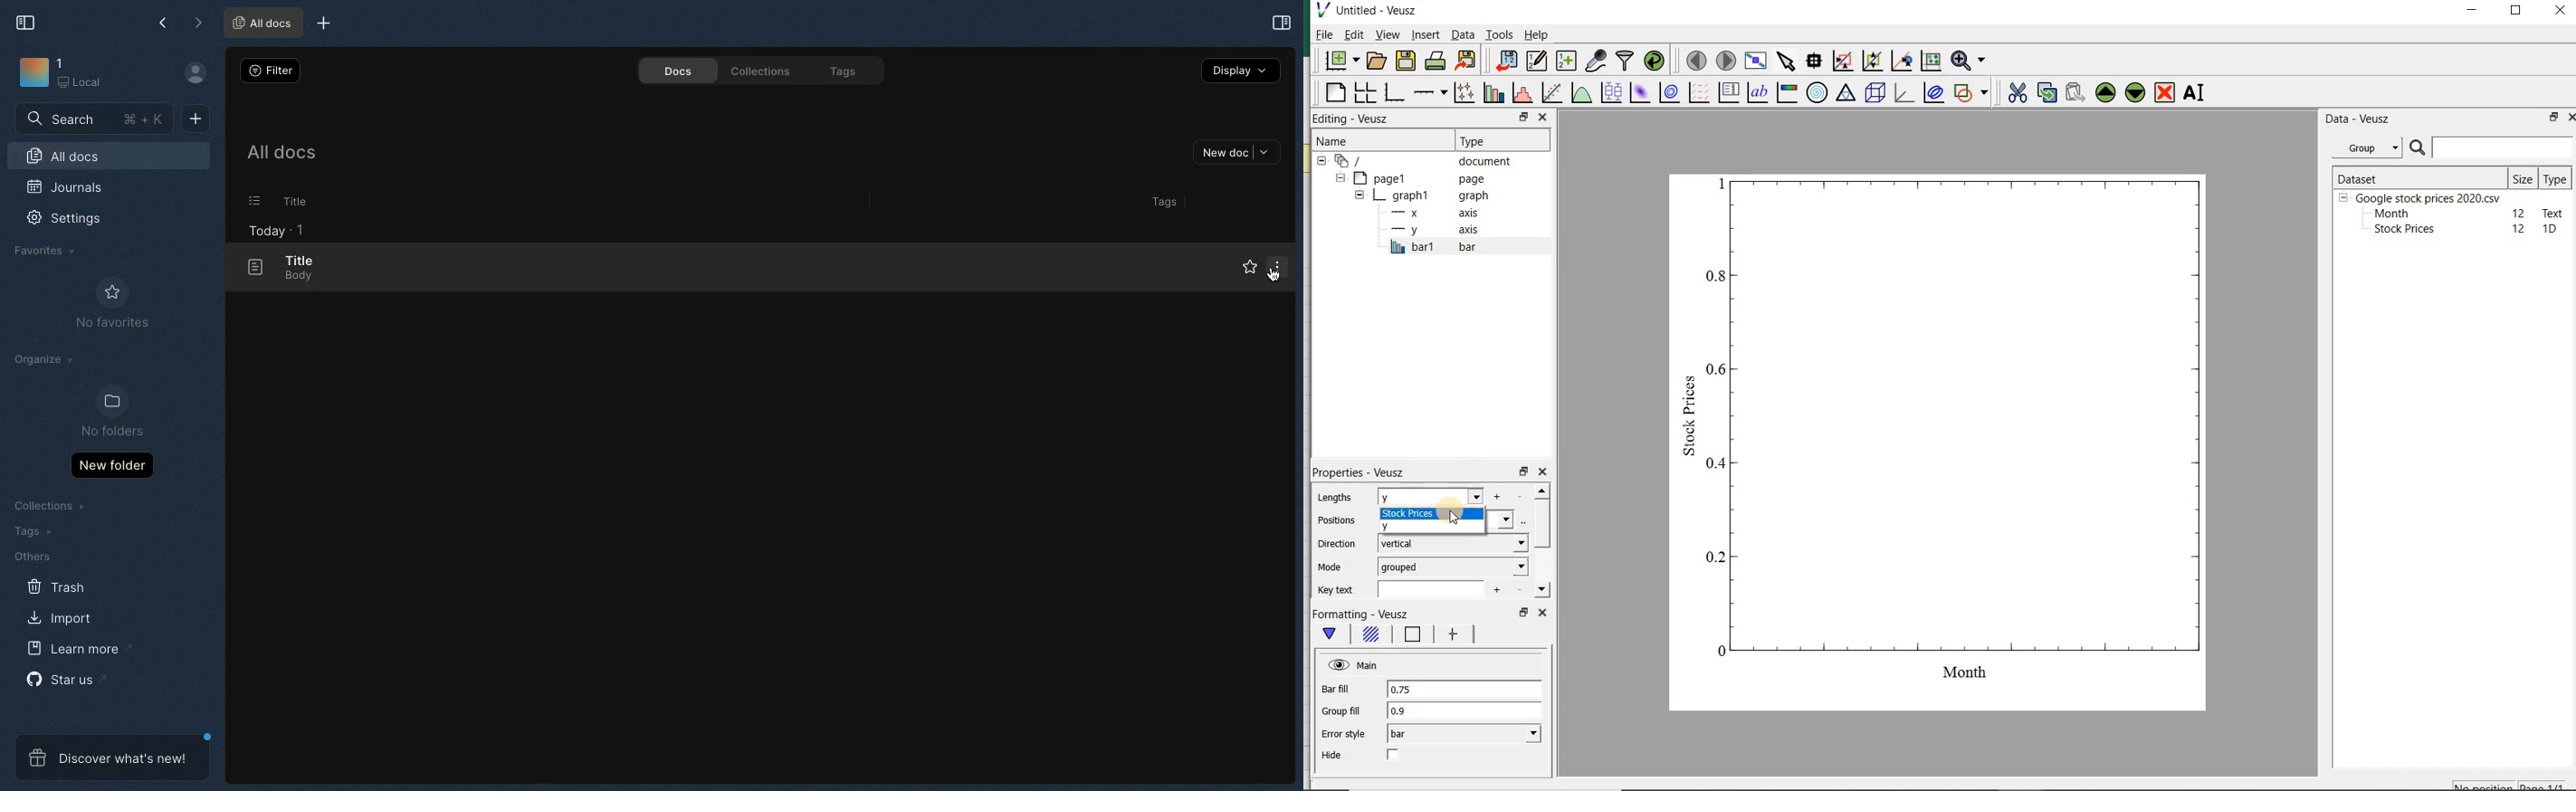 The image size is (2576, 812). What do you see at coordinates (1972, 93) in the screenshot?
I see `add a shape to the plot` at bounding box center [1972, 93].